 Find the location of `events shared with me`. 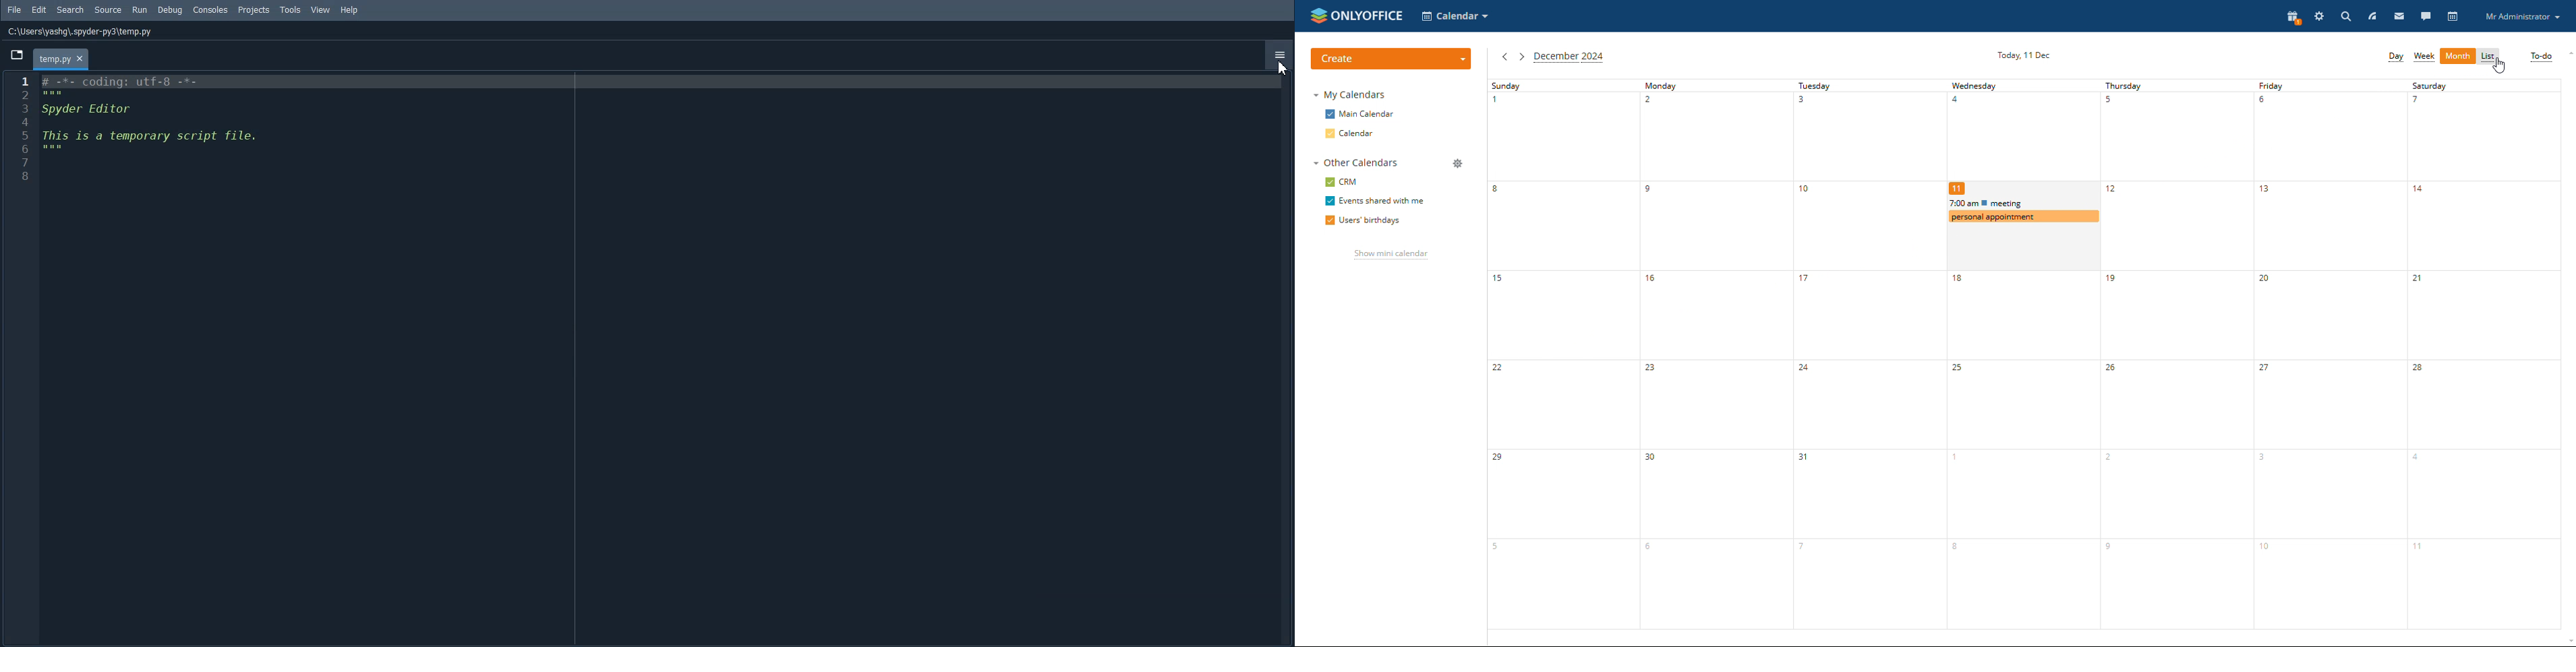

events shared with me is located at coordinates (1374, 201).